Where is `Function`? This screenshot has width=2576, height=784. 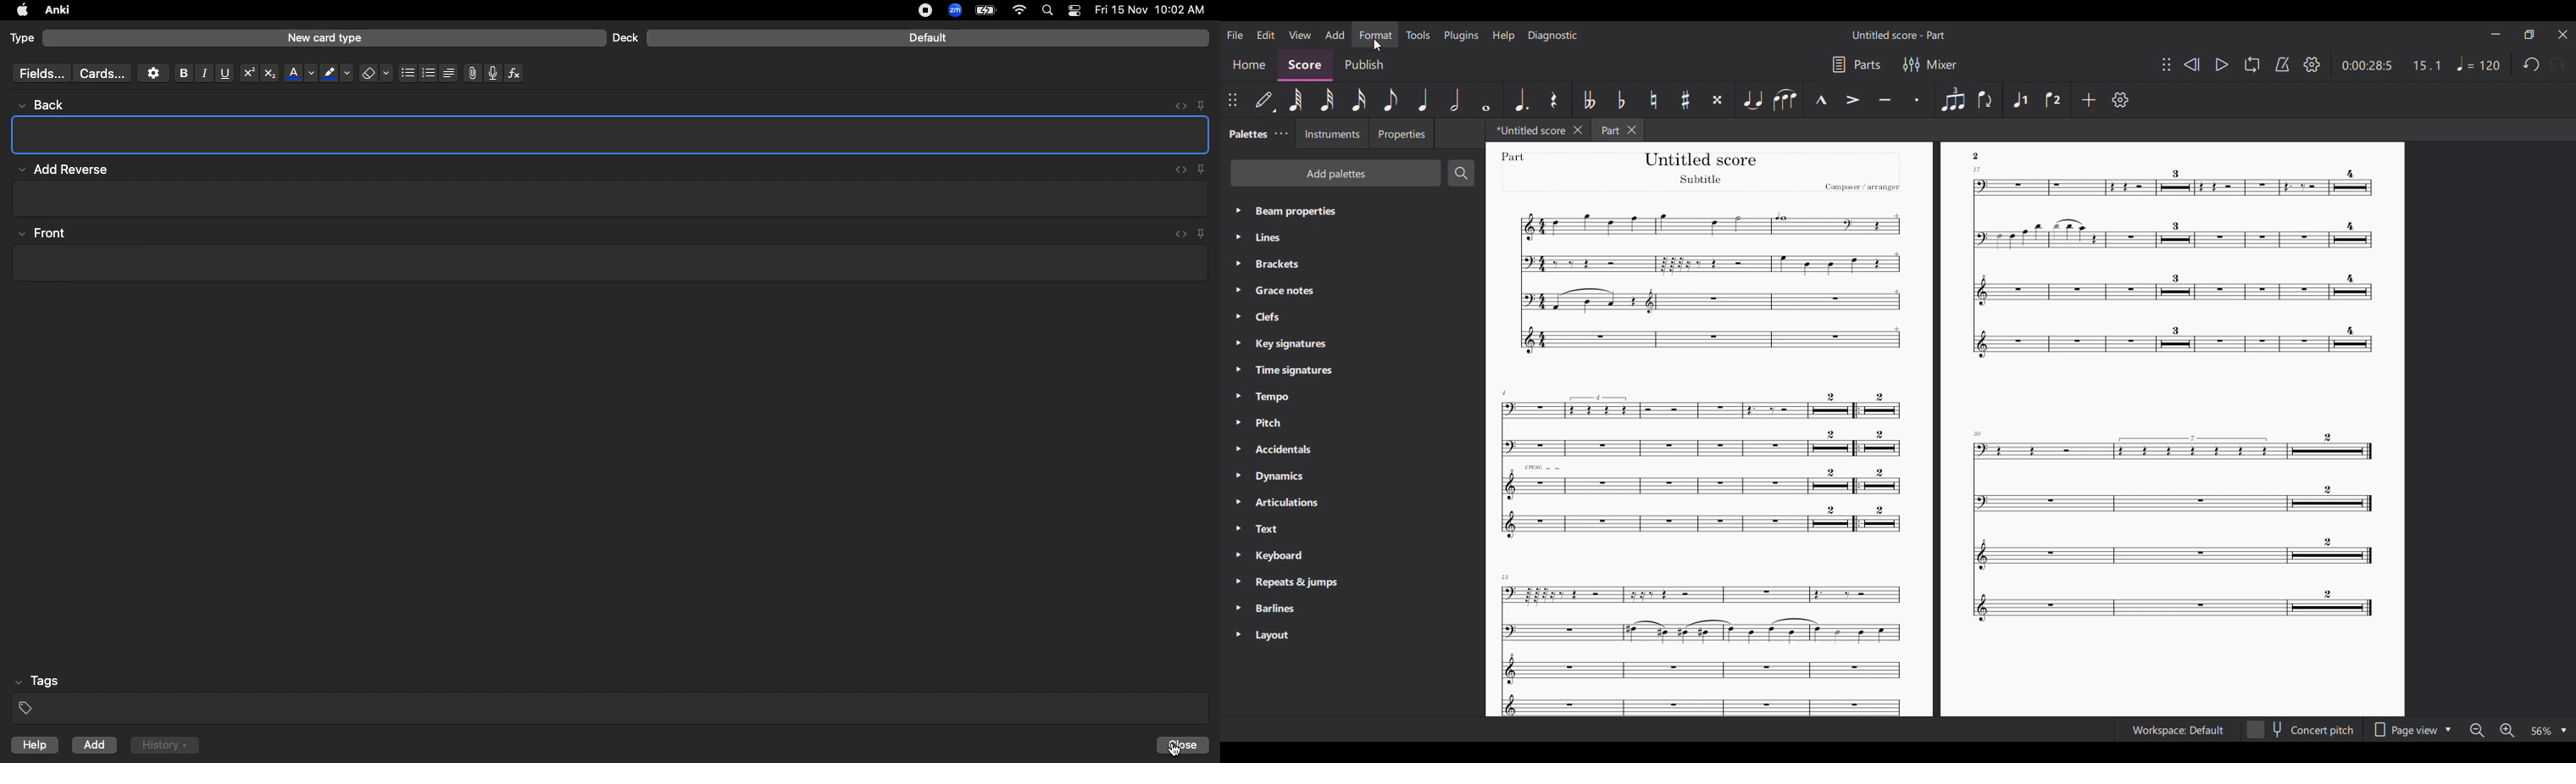 Function is located at coordinates (515, 73).